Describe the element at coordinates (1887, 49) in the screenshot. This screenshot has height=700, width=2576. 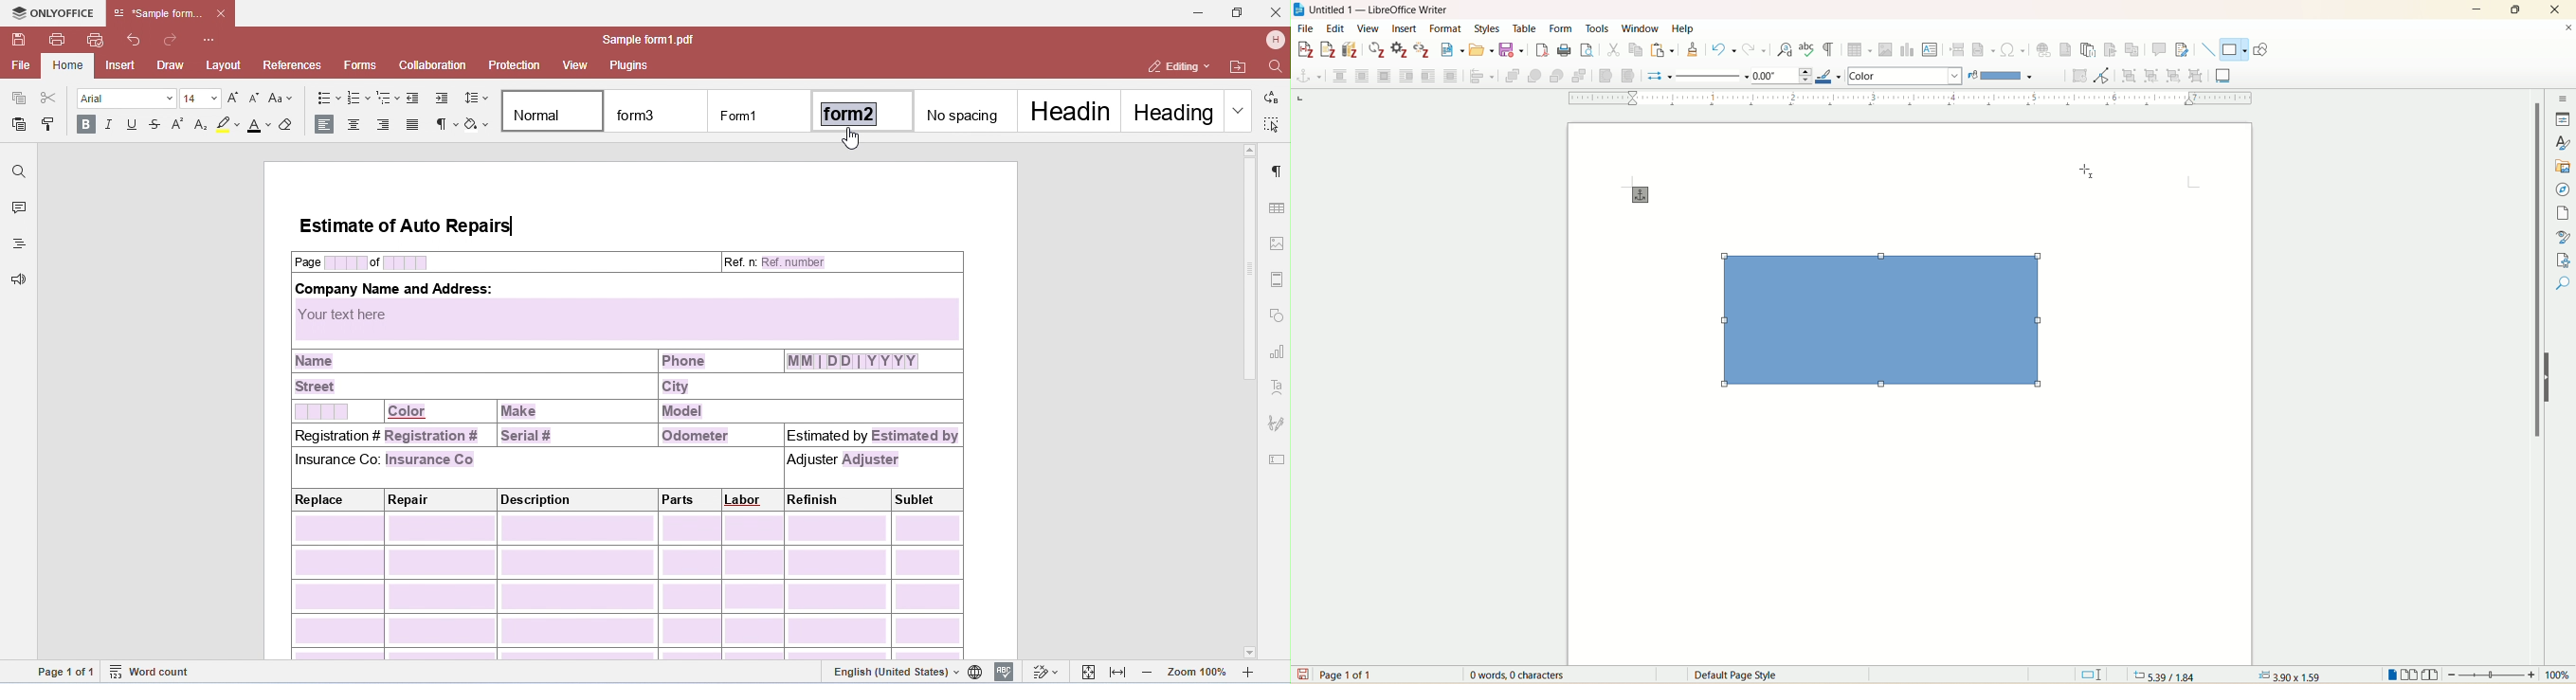
I see `insert image` at that location.